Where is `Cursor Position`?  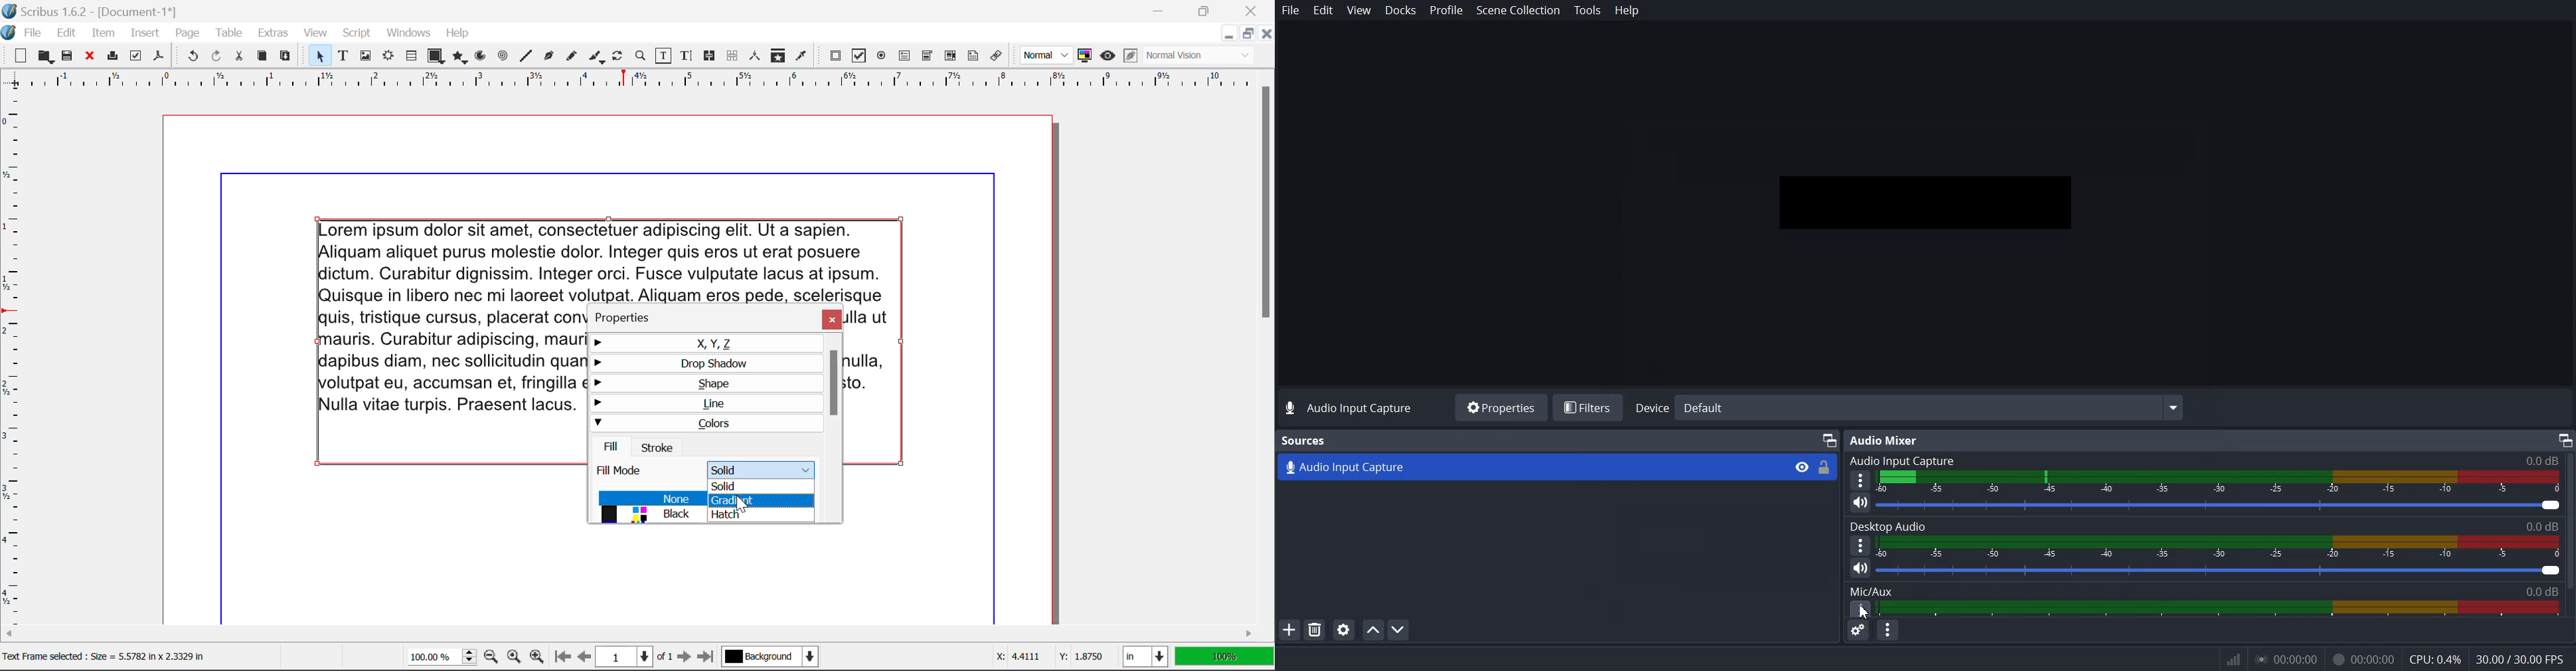
Cursor Position is located at coordinates (741, 502).